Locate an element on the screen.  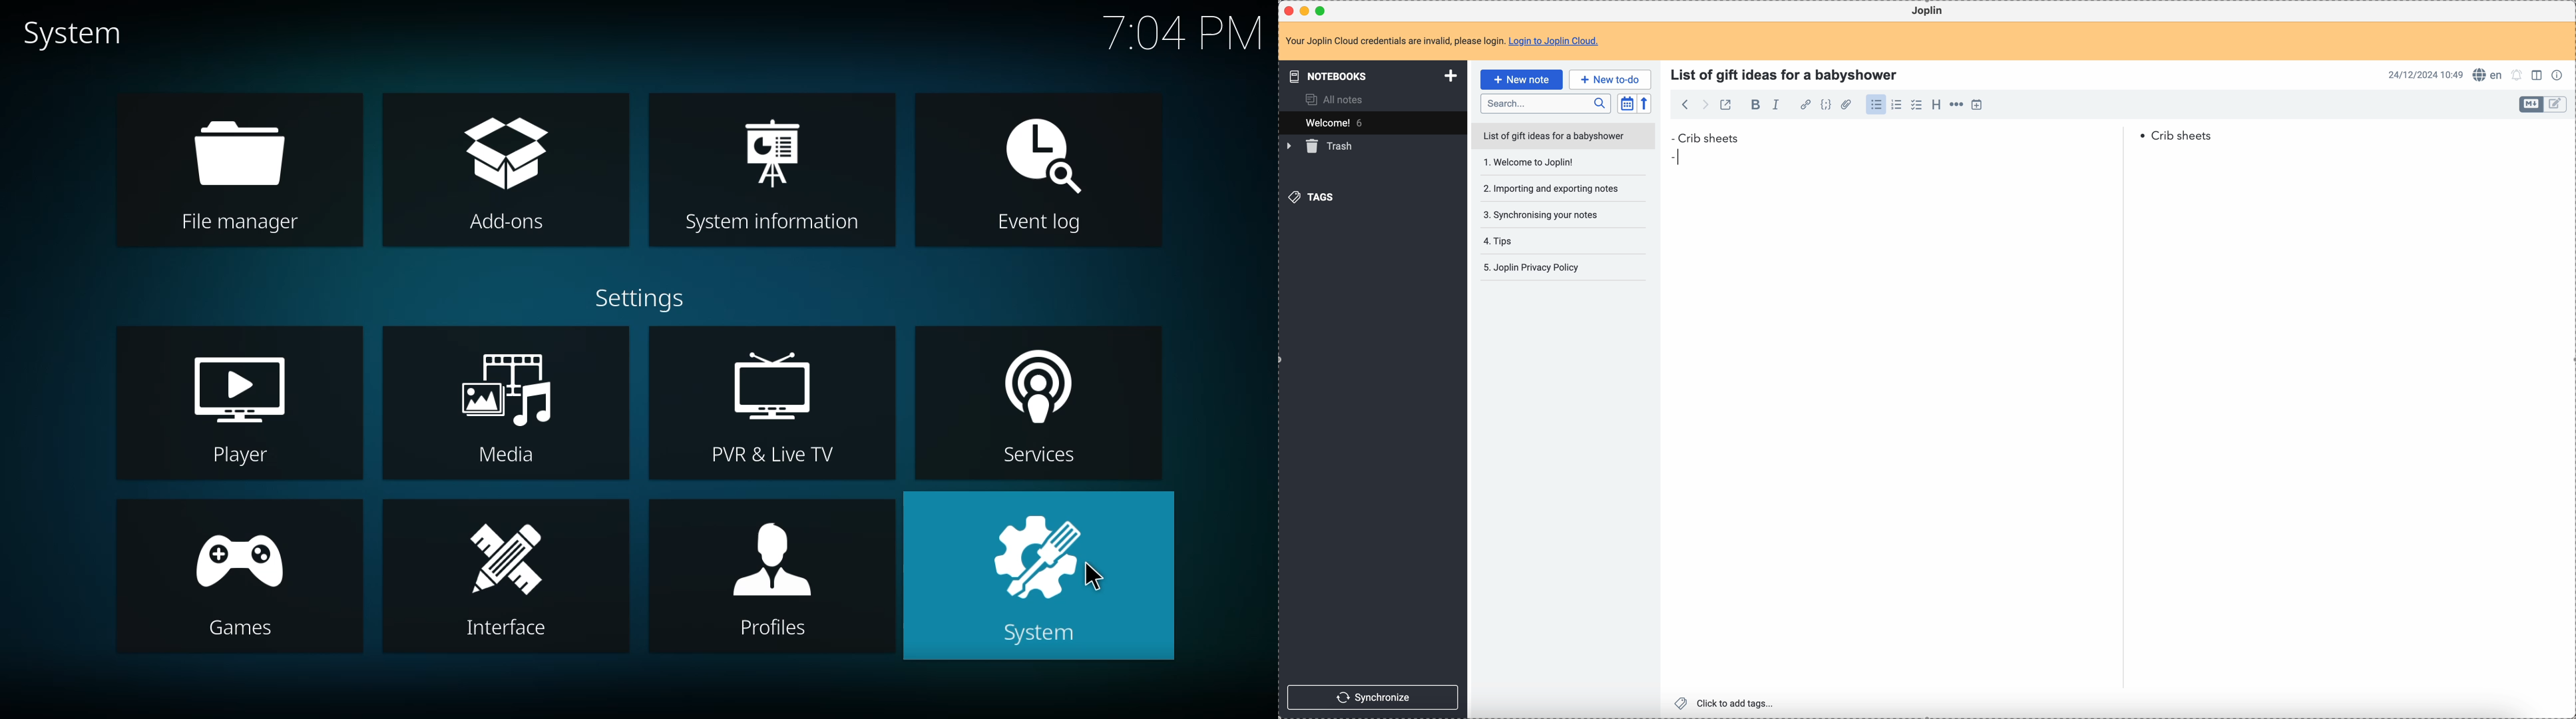
attach file is located at coordinates (1848, 105).